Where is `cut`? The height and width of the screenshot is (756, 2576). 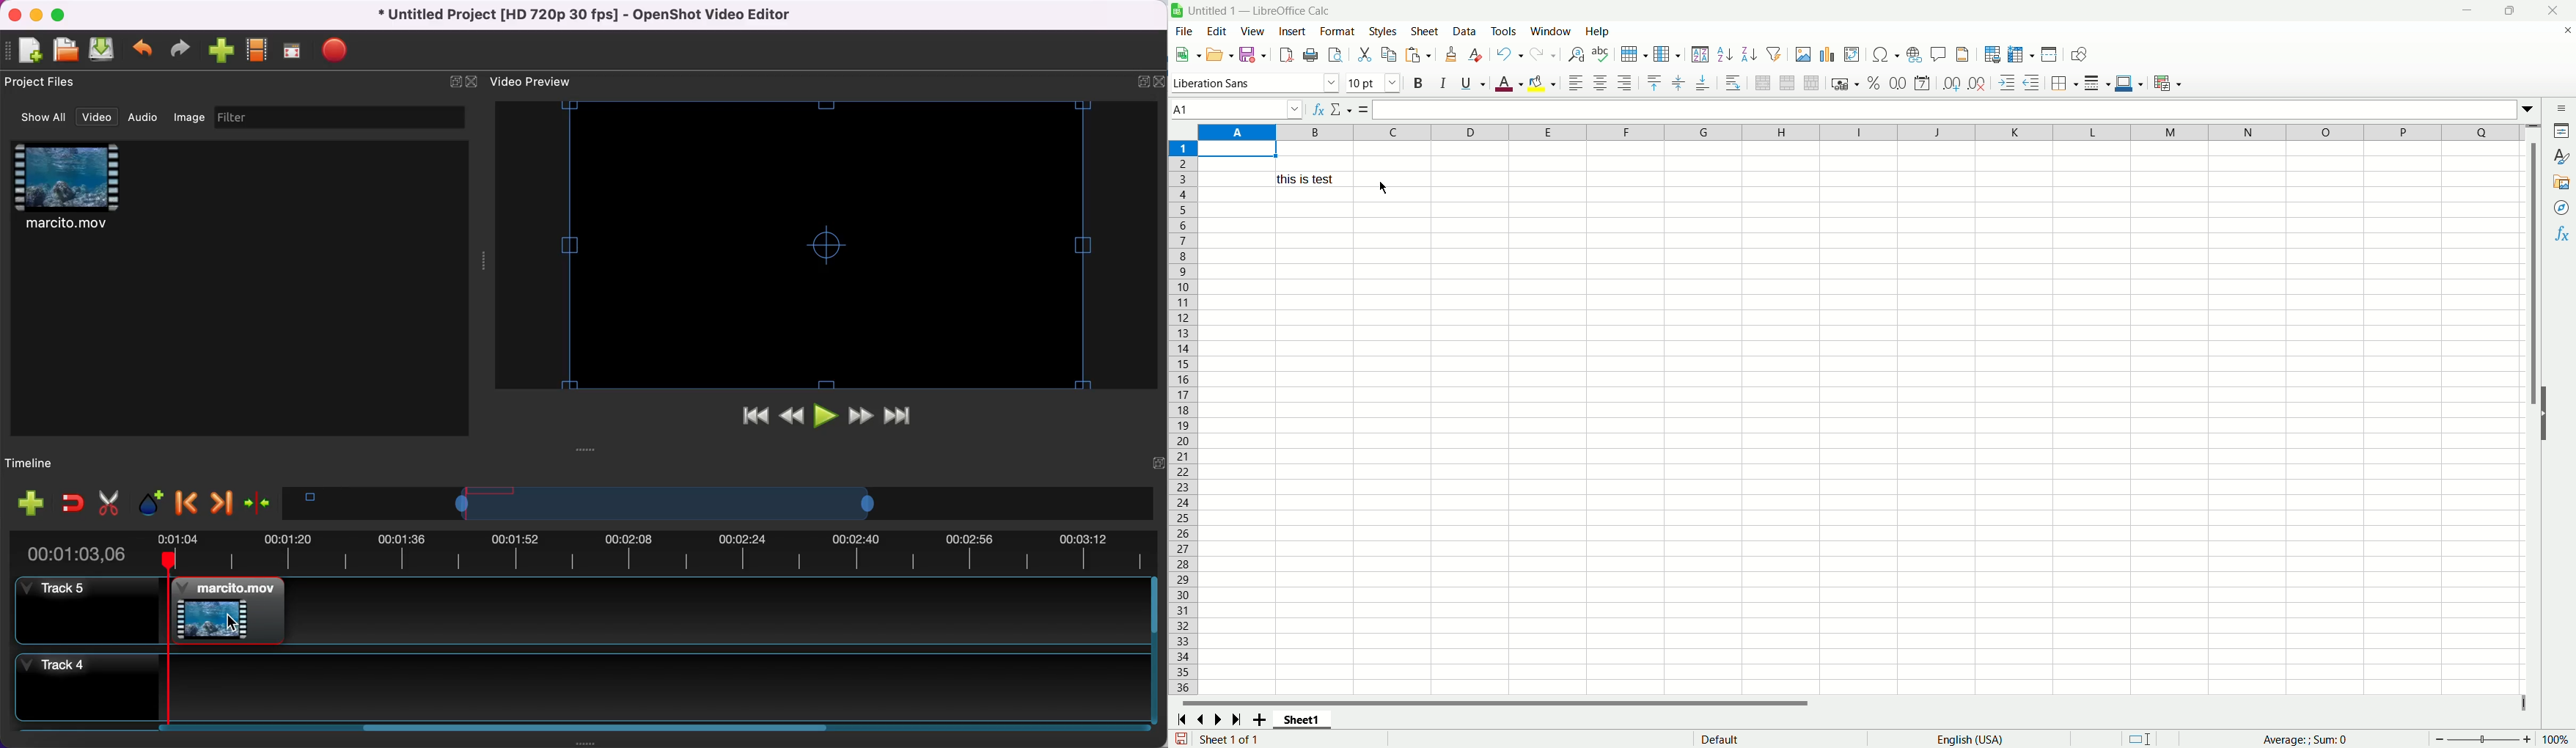
cut is located at coordinates (1366, 54).